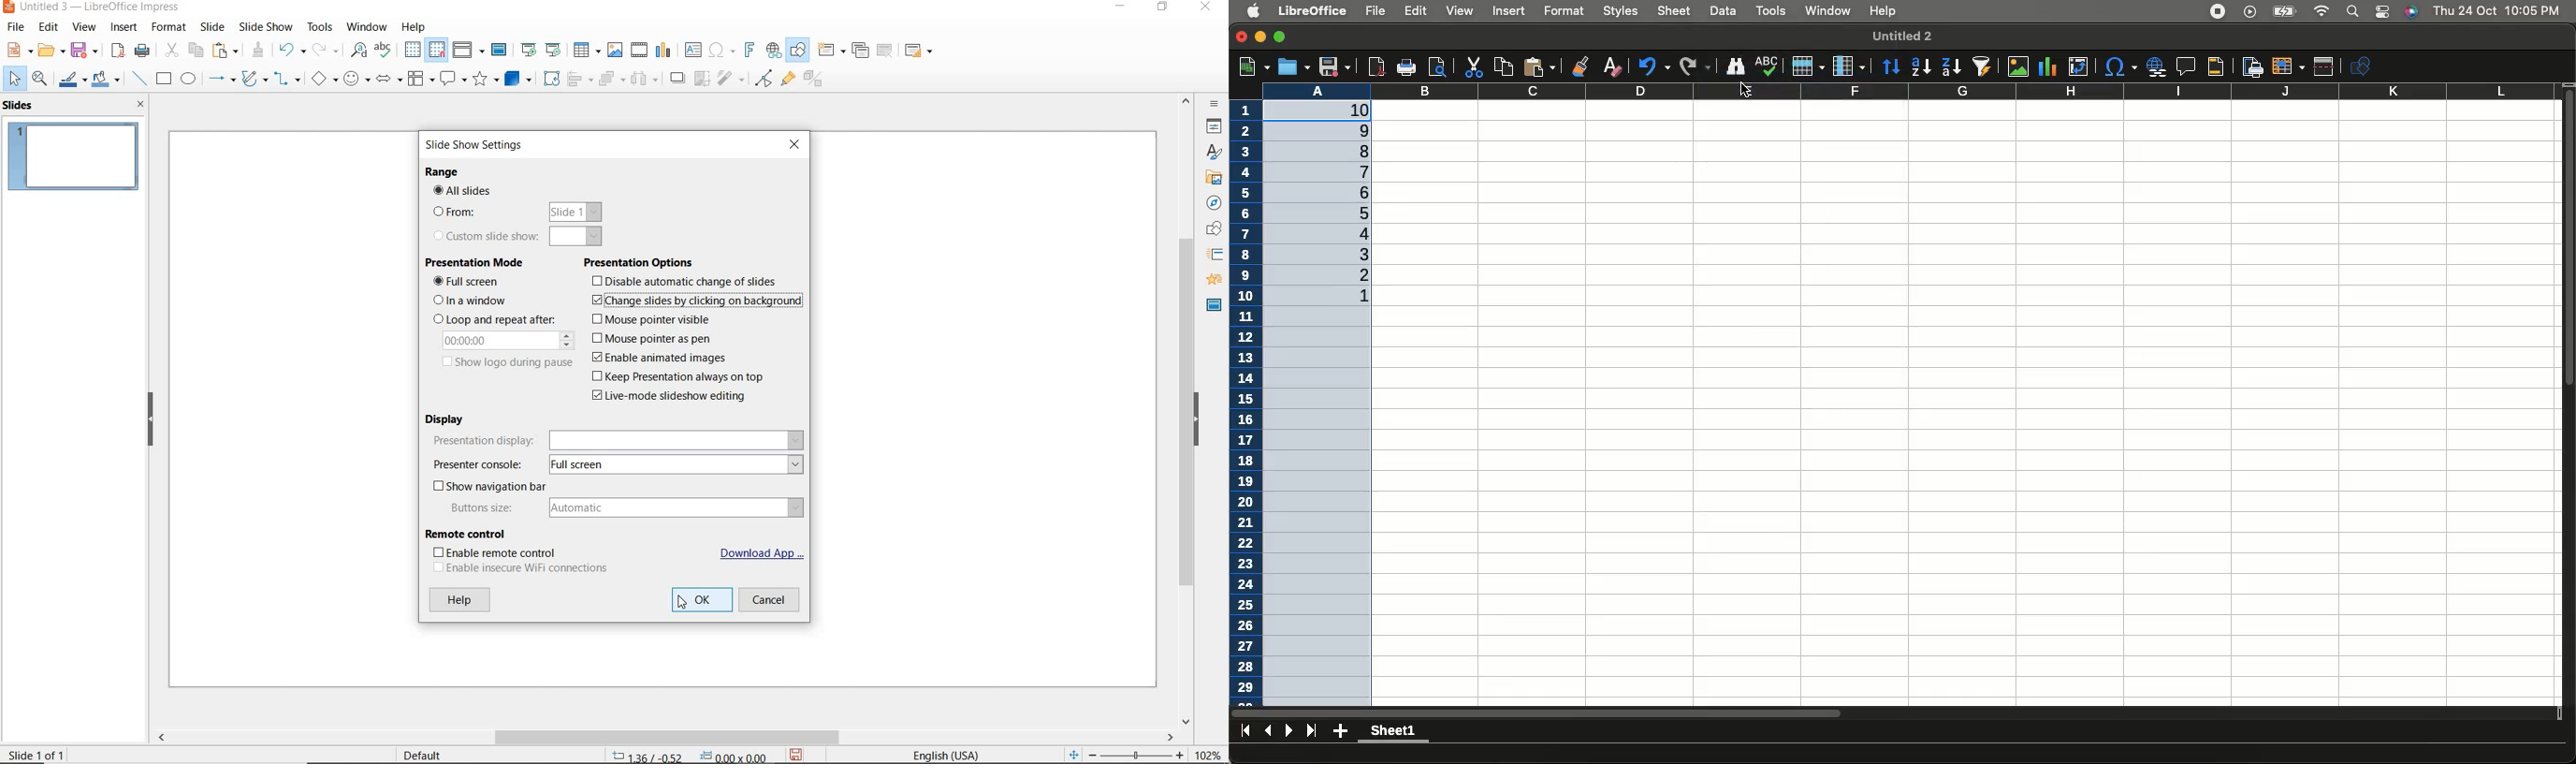 This screenshot has width=2576, height=784. I want to click on cursor, so click(1745, 91).